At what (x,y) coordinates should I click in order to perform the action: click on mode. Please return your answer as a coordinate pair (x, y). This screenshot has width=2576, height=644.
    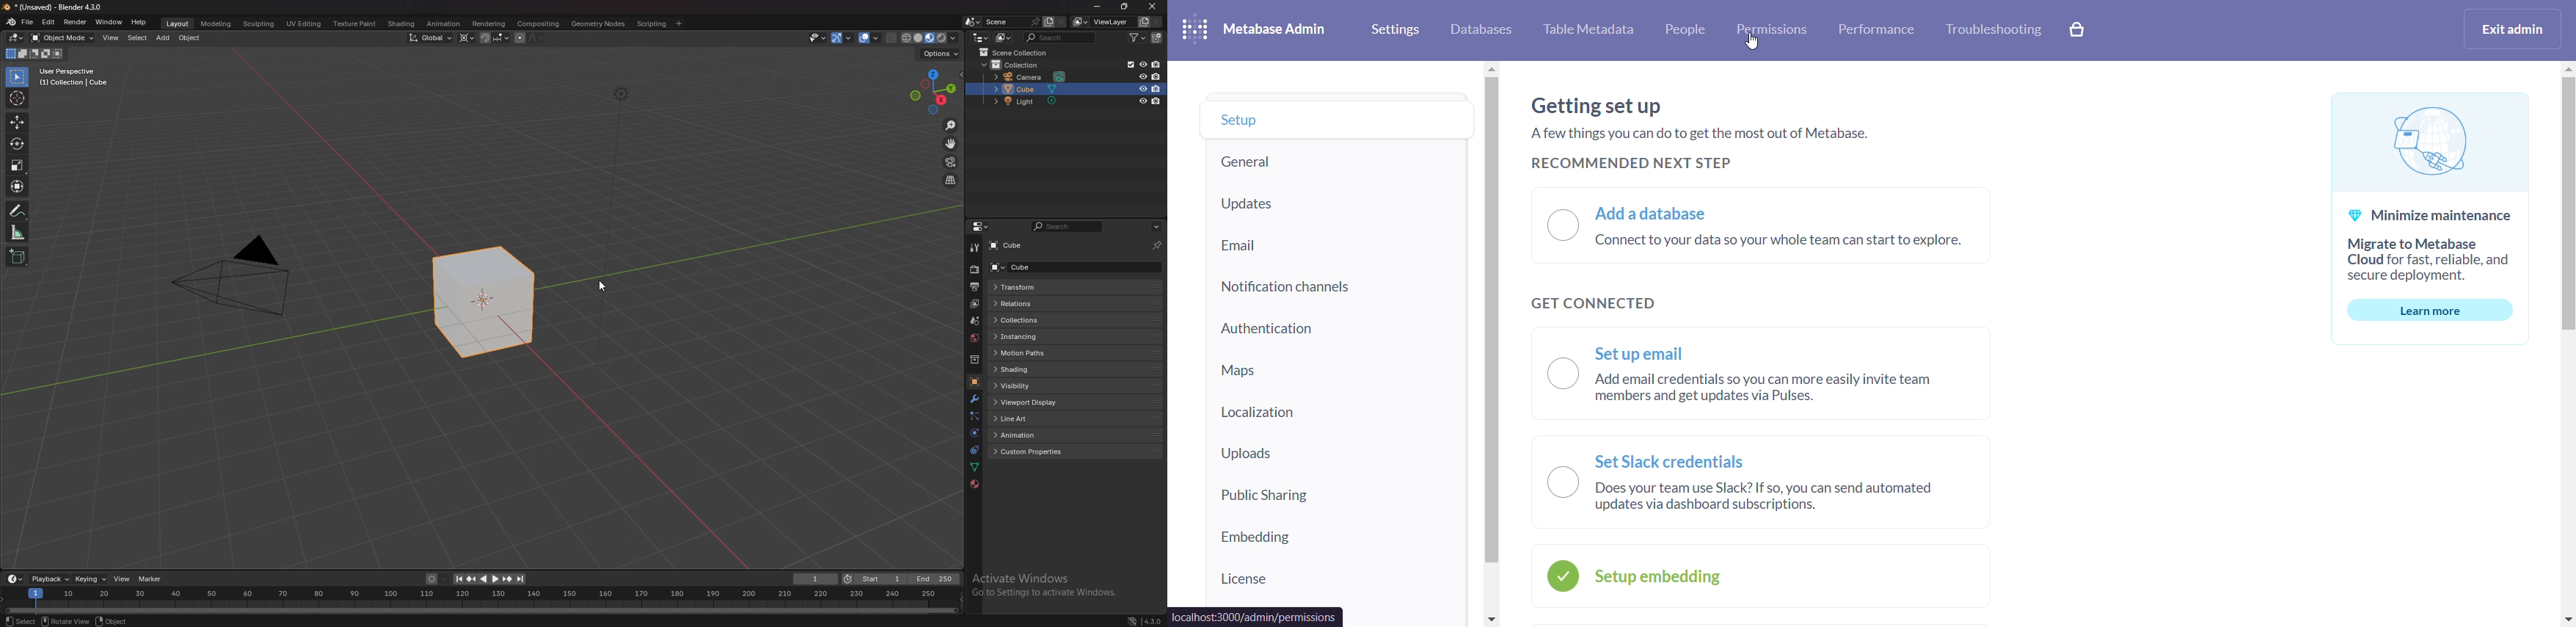
    Looking at the image, I should click on (35, 54).